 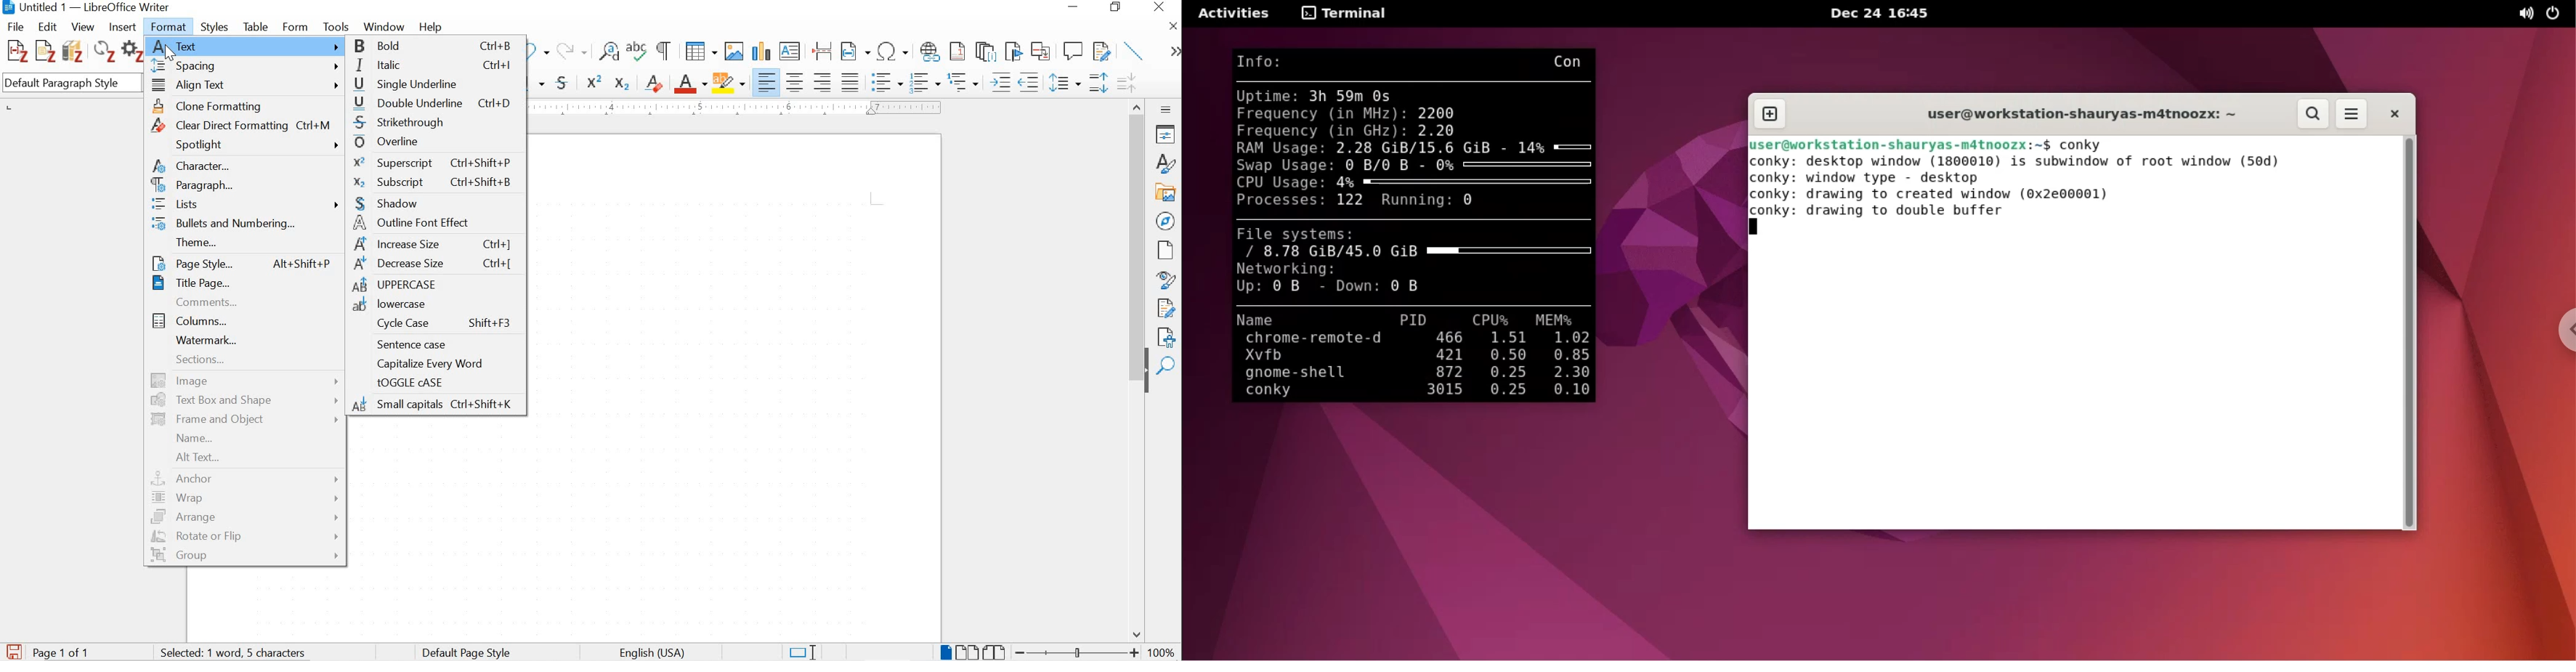 I want to click on 3015, so click(x=1433, y=392).